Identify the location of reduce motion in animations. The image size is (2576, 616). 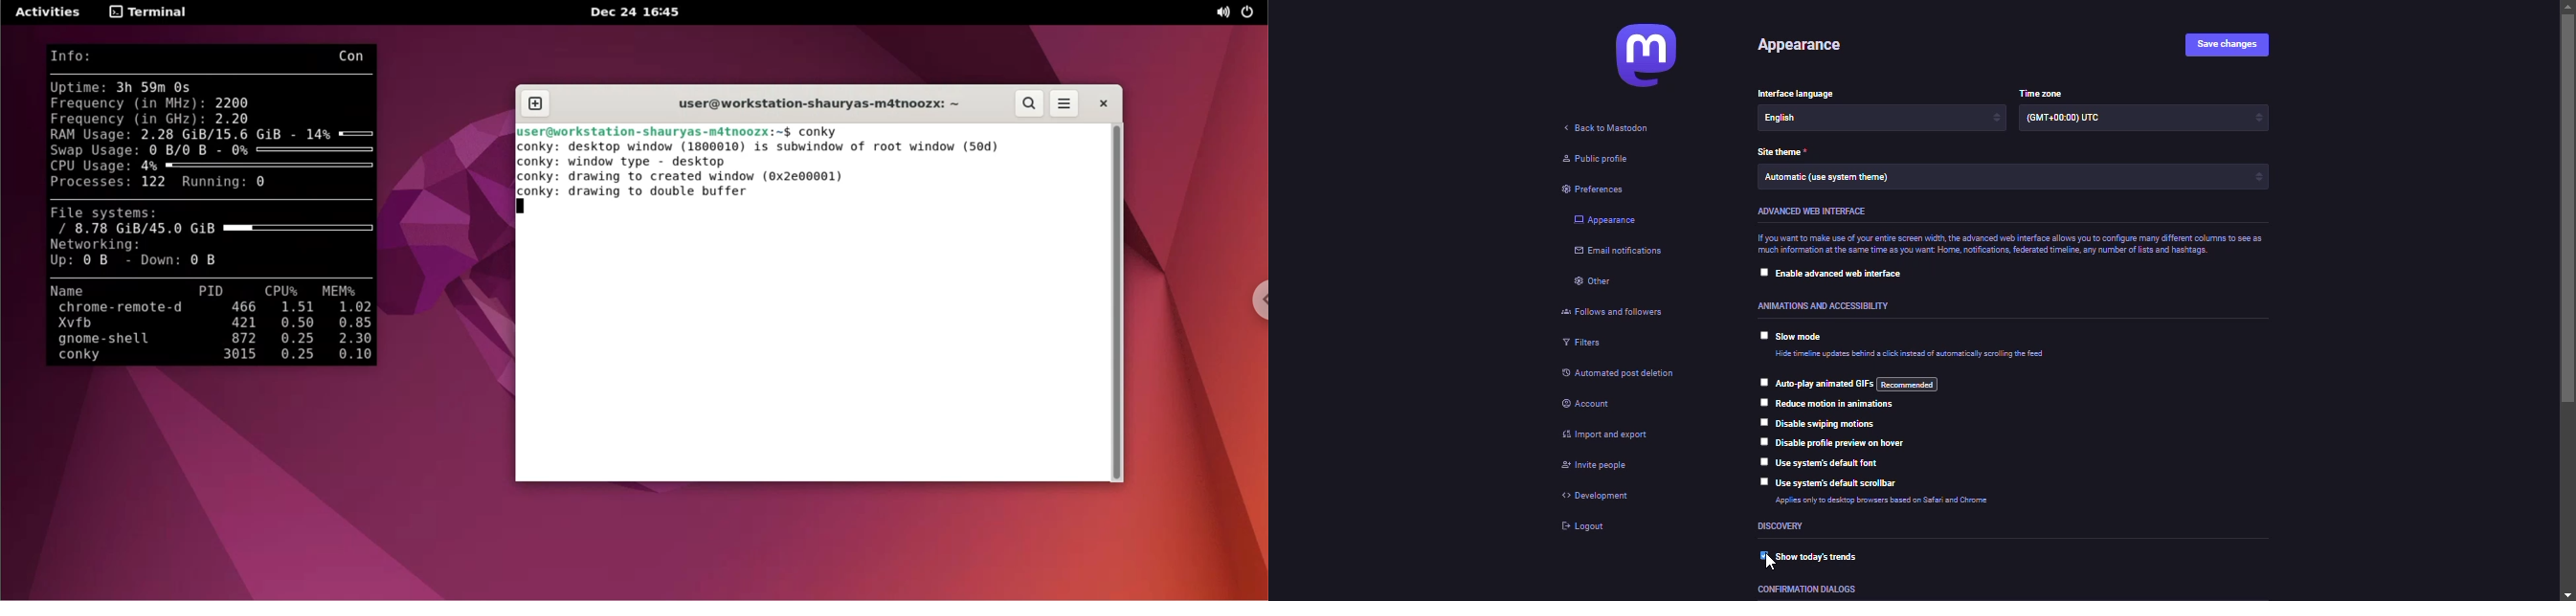
(1840, 405).